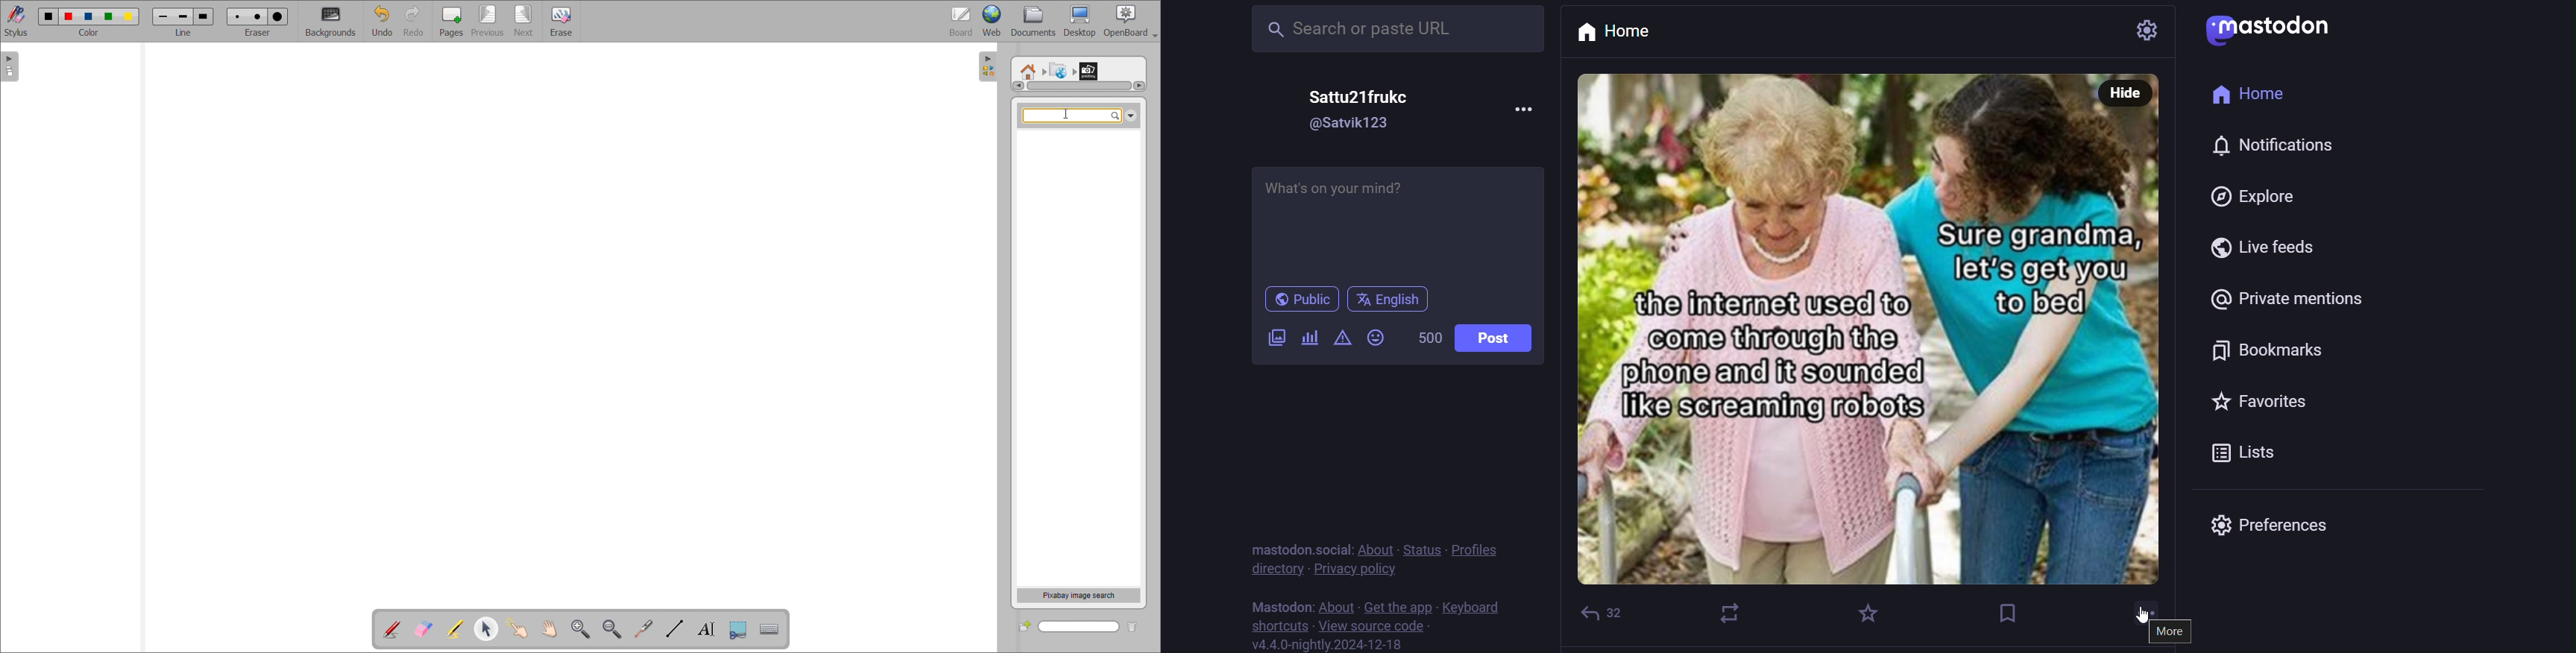  What do you see at coordinates (1397, 221) in the screenshot?
I see `post here` at bounding box center [1397, 221].